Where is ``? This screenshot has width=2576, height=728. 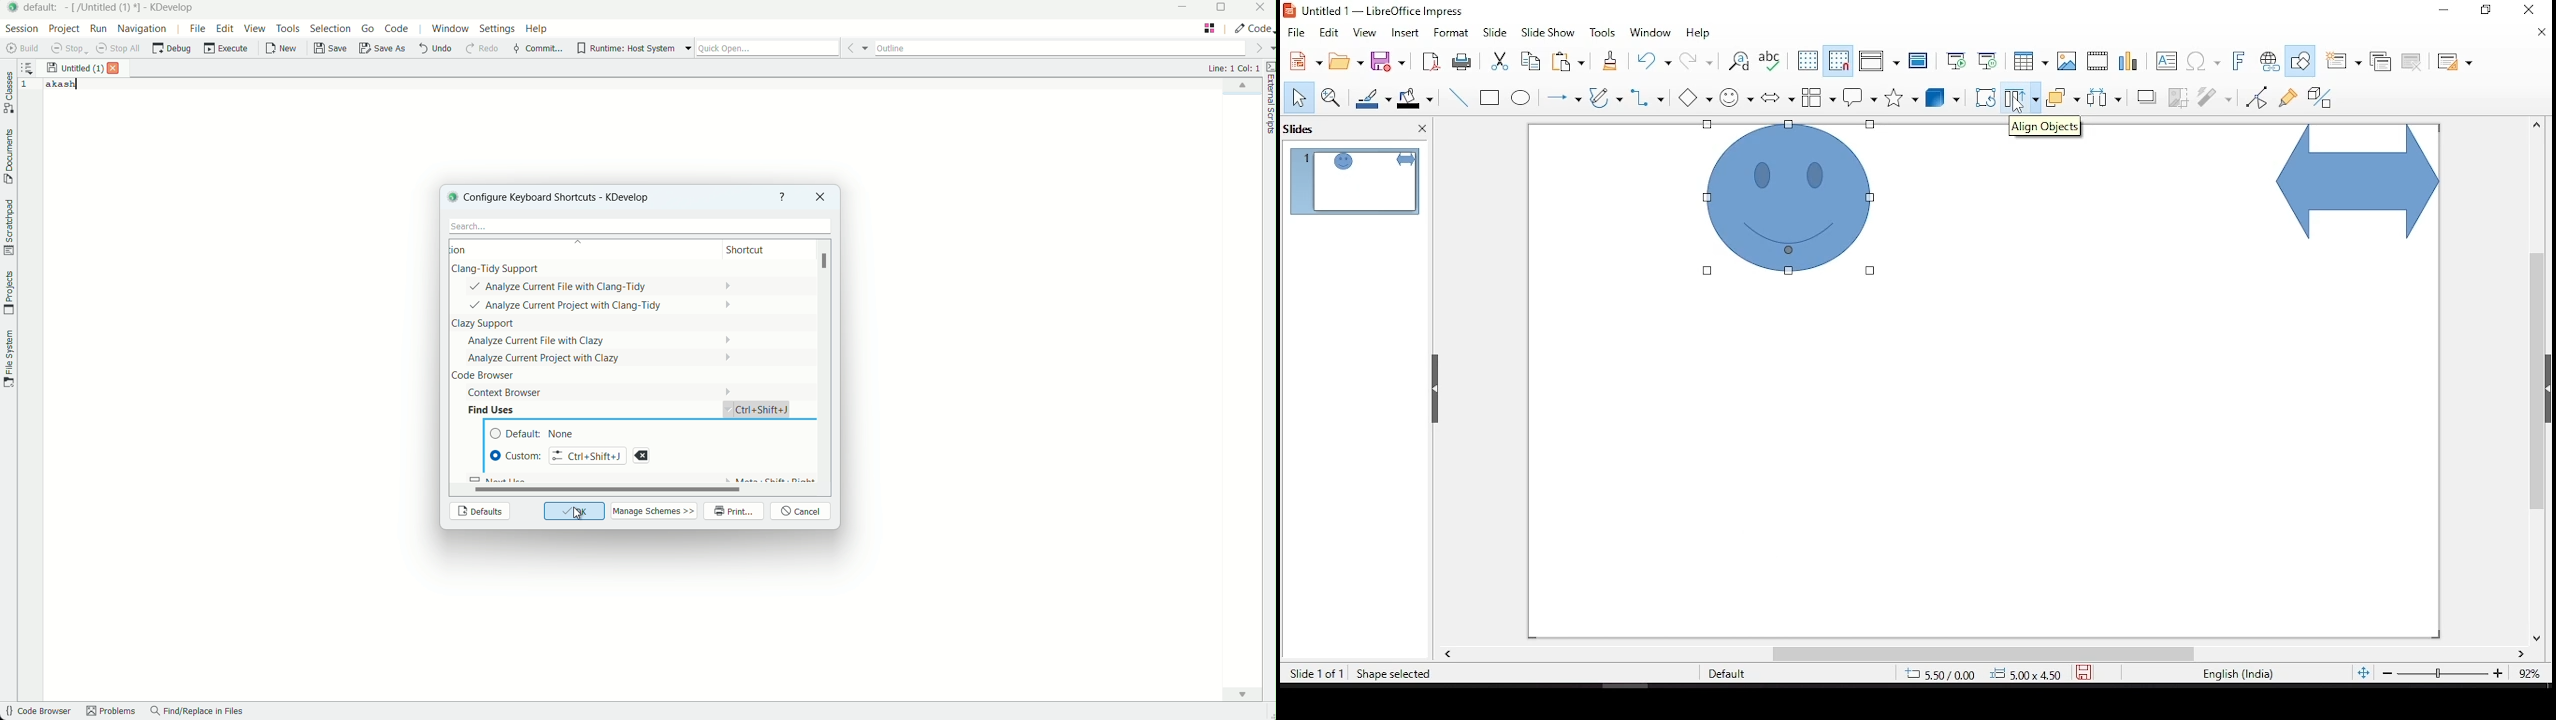  is located at coordinates (1699, 98).